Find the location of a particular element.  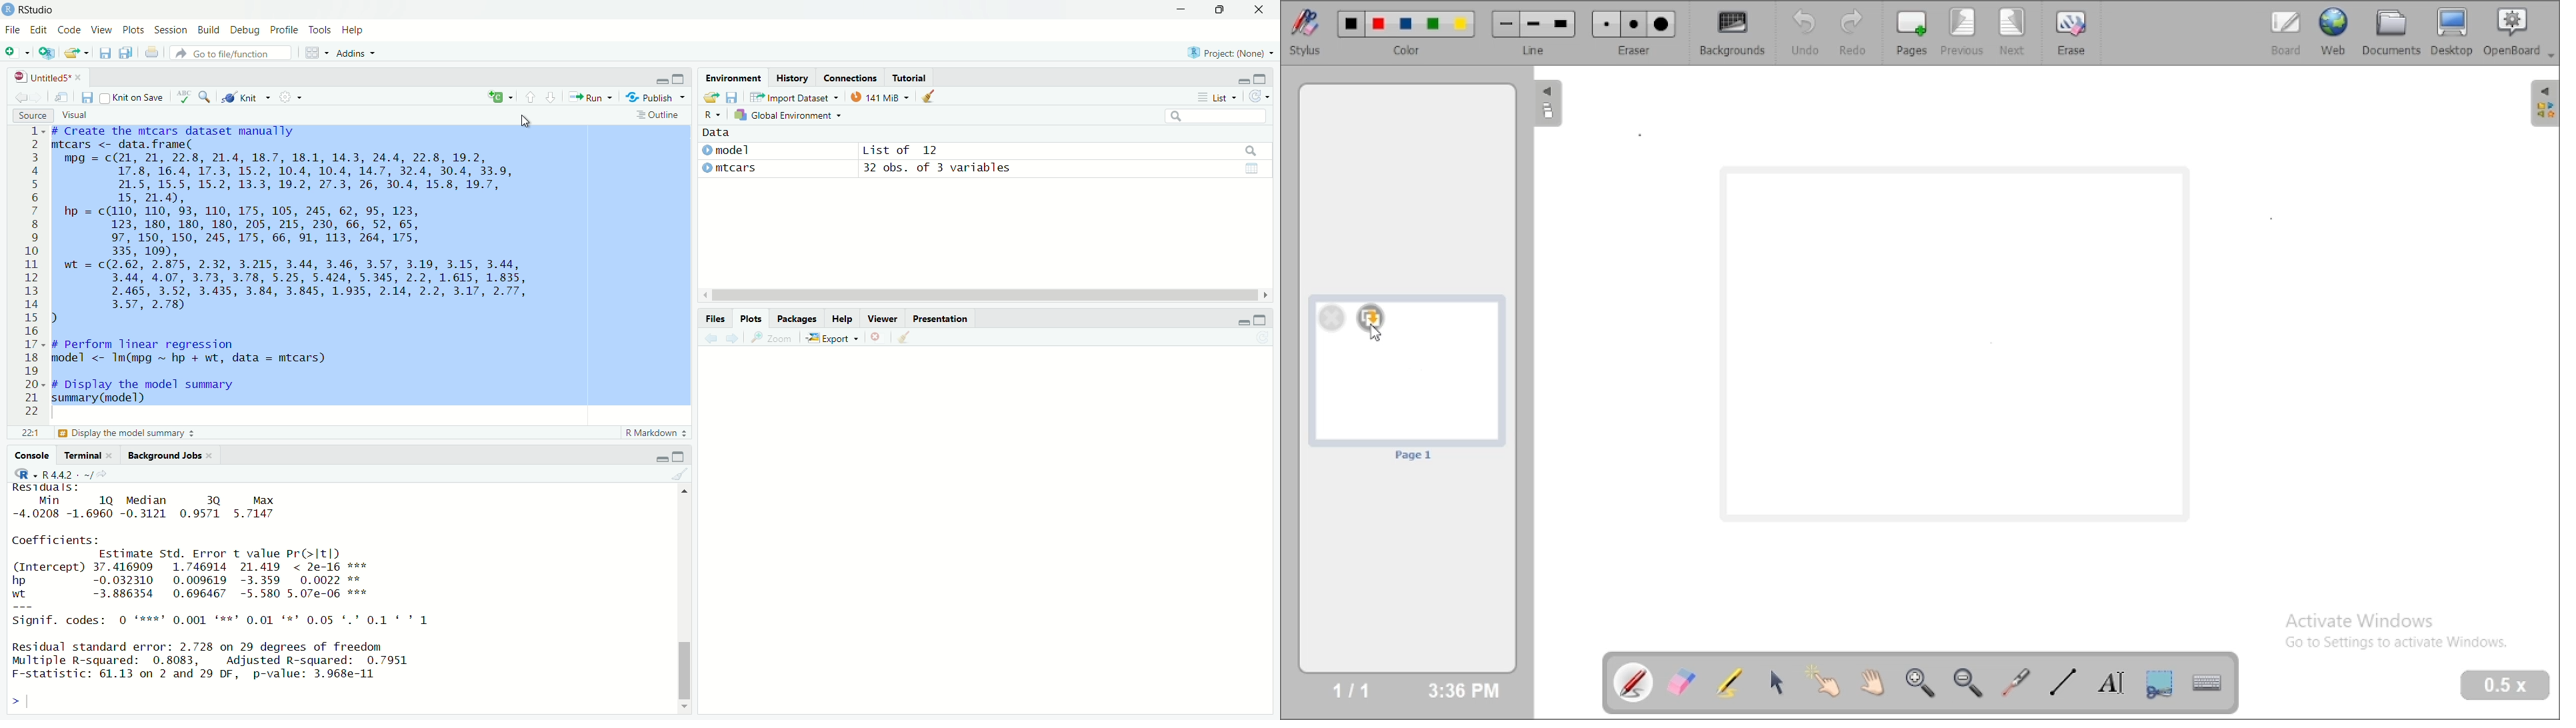

settings is located at coordinates (289, 96).